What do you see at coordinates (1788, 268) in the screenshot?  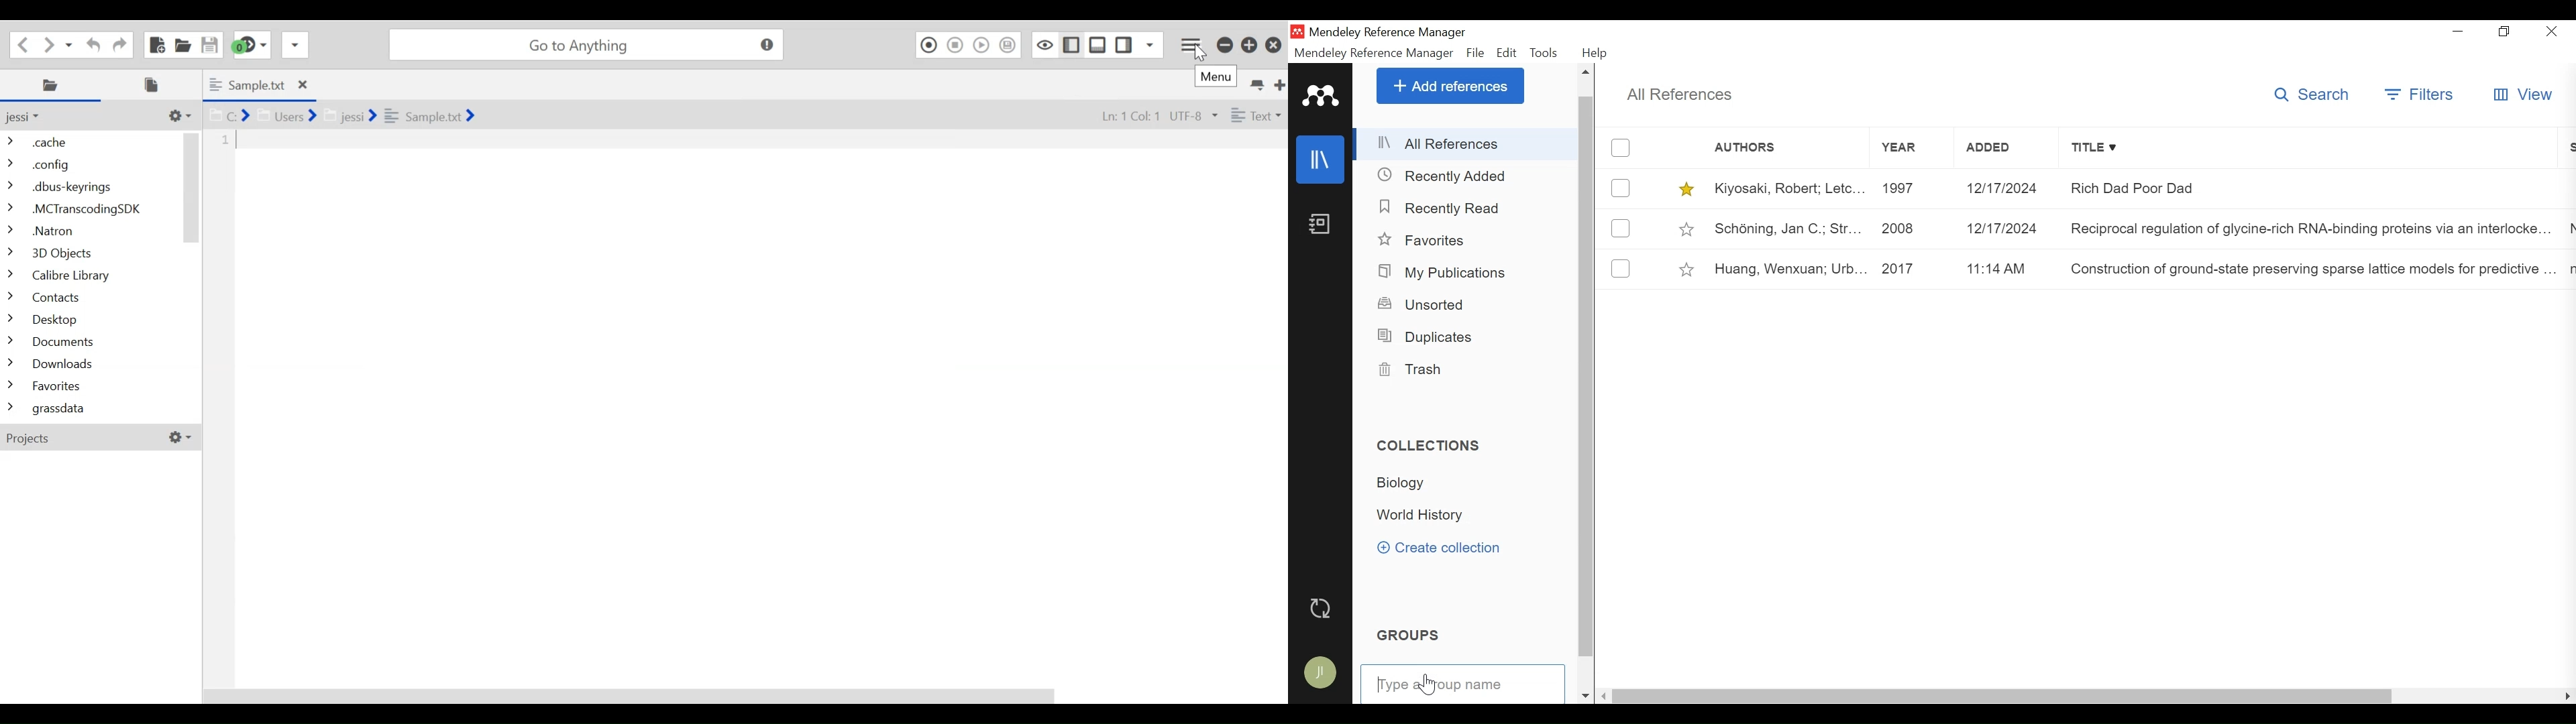 I see `Huang, Wenxuan; Urb...` at bounding box center [1788, 268].